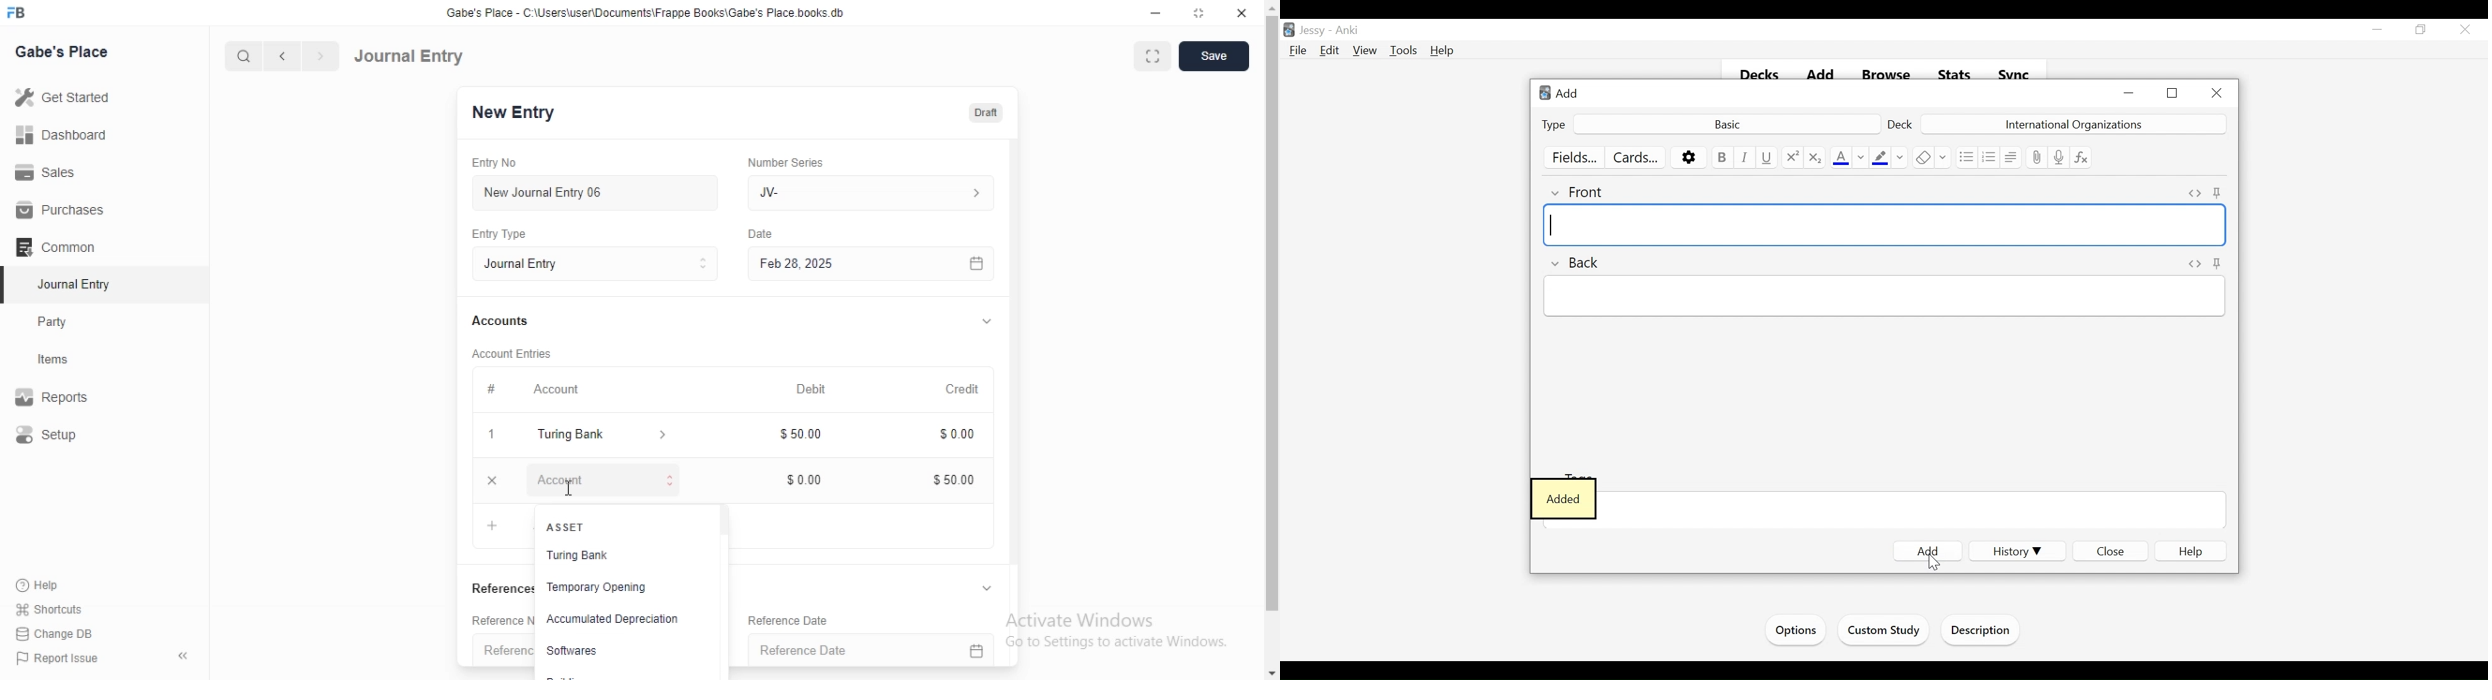 The image size is (2492, 700). Describe the element at coordinates (2219, 264) in the screenshot. I see `Pin` at that location.